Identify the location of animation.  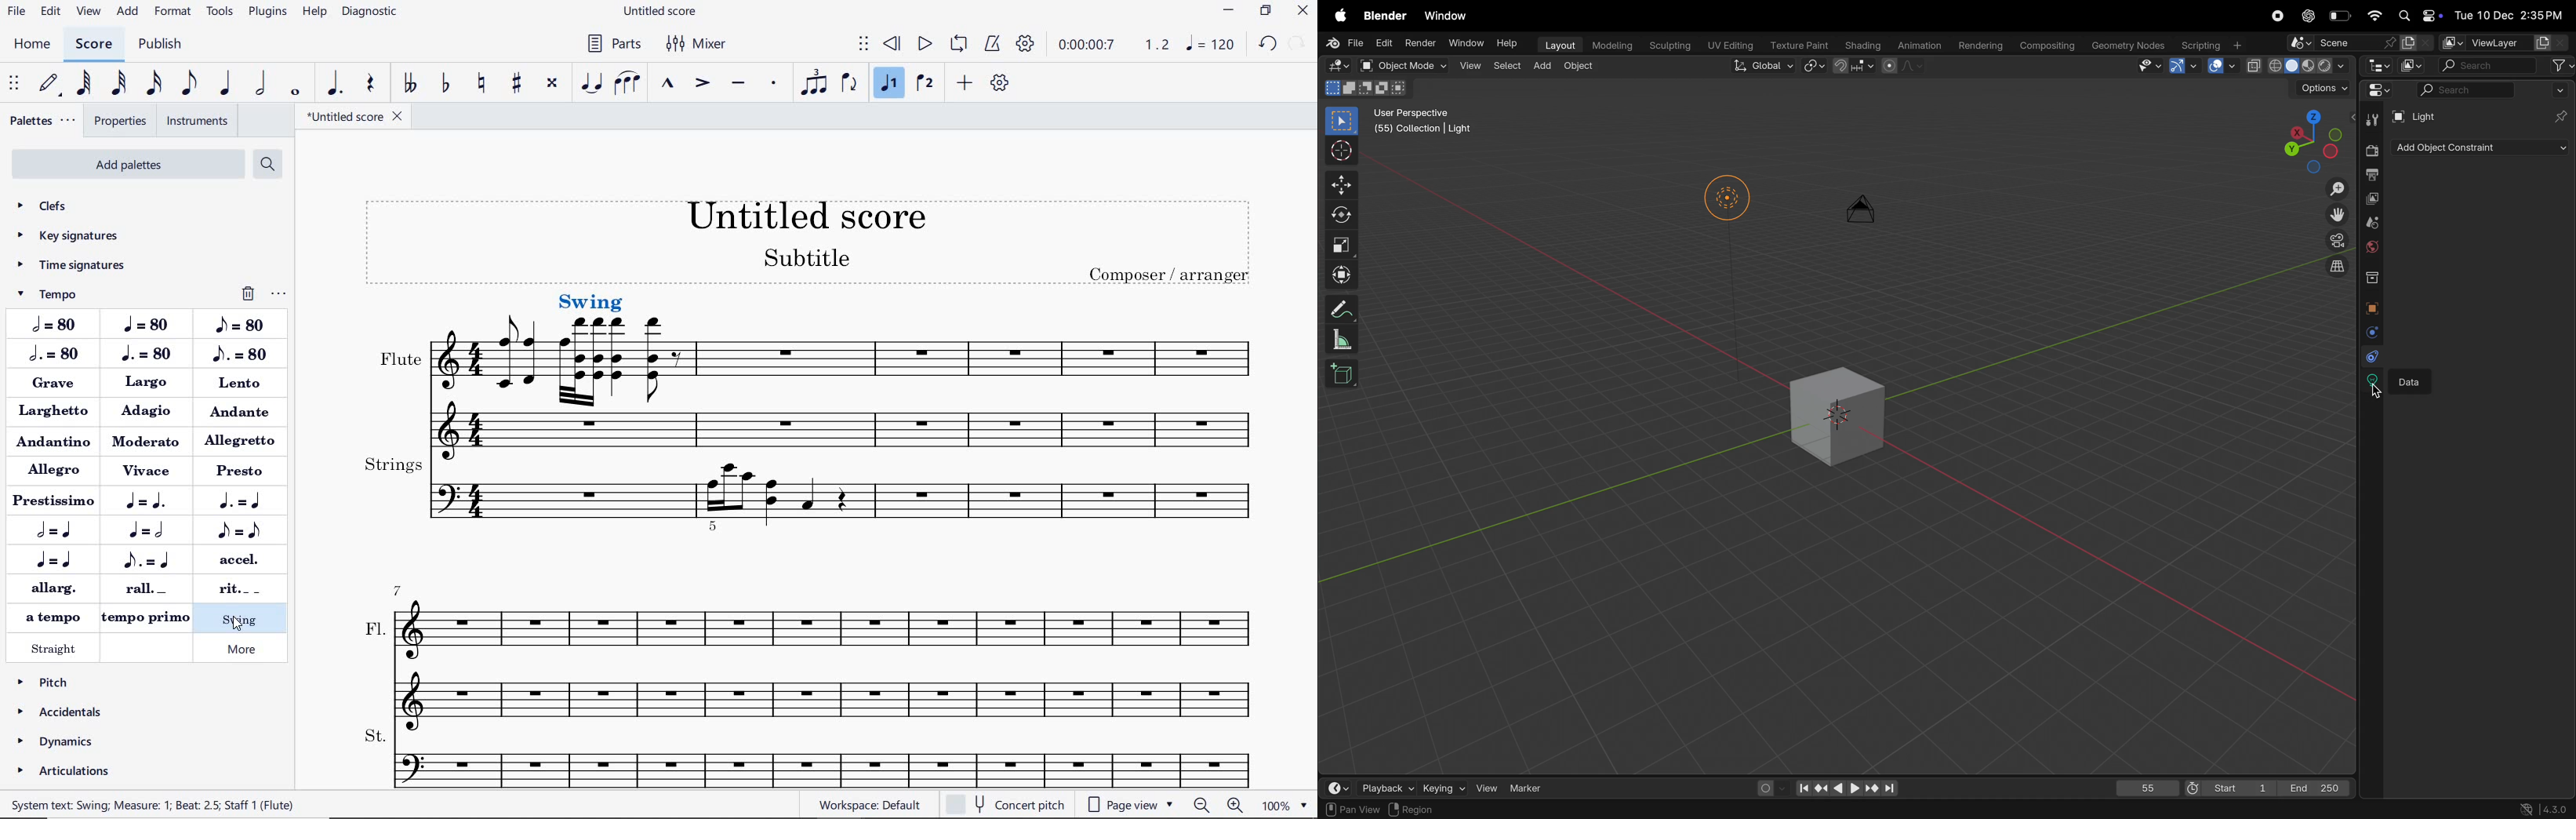
(1919, 45).